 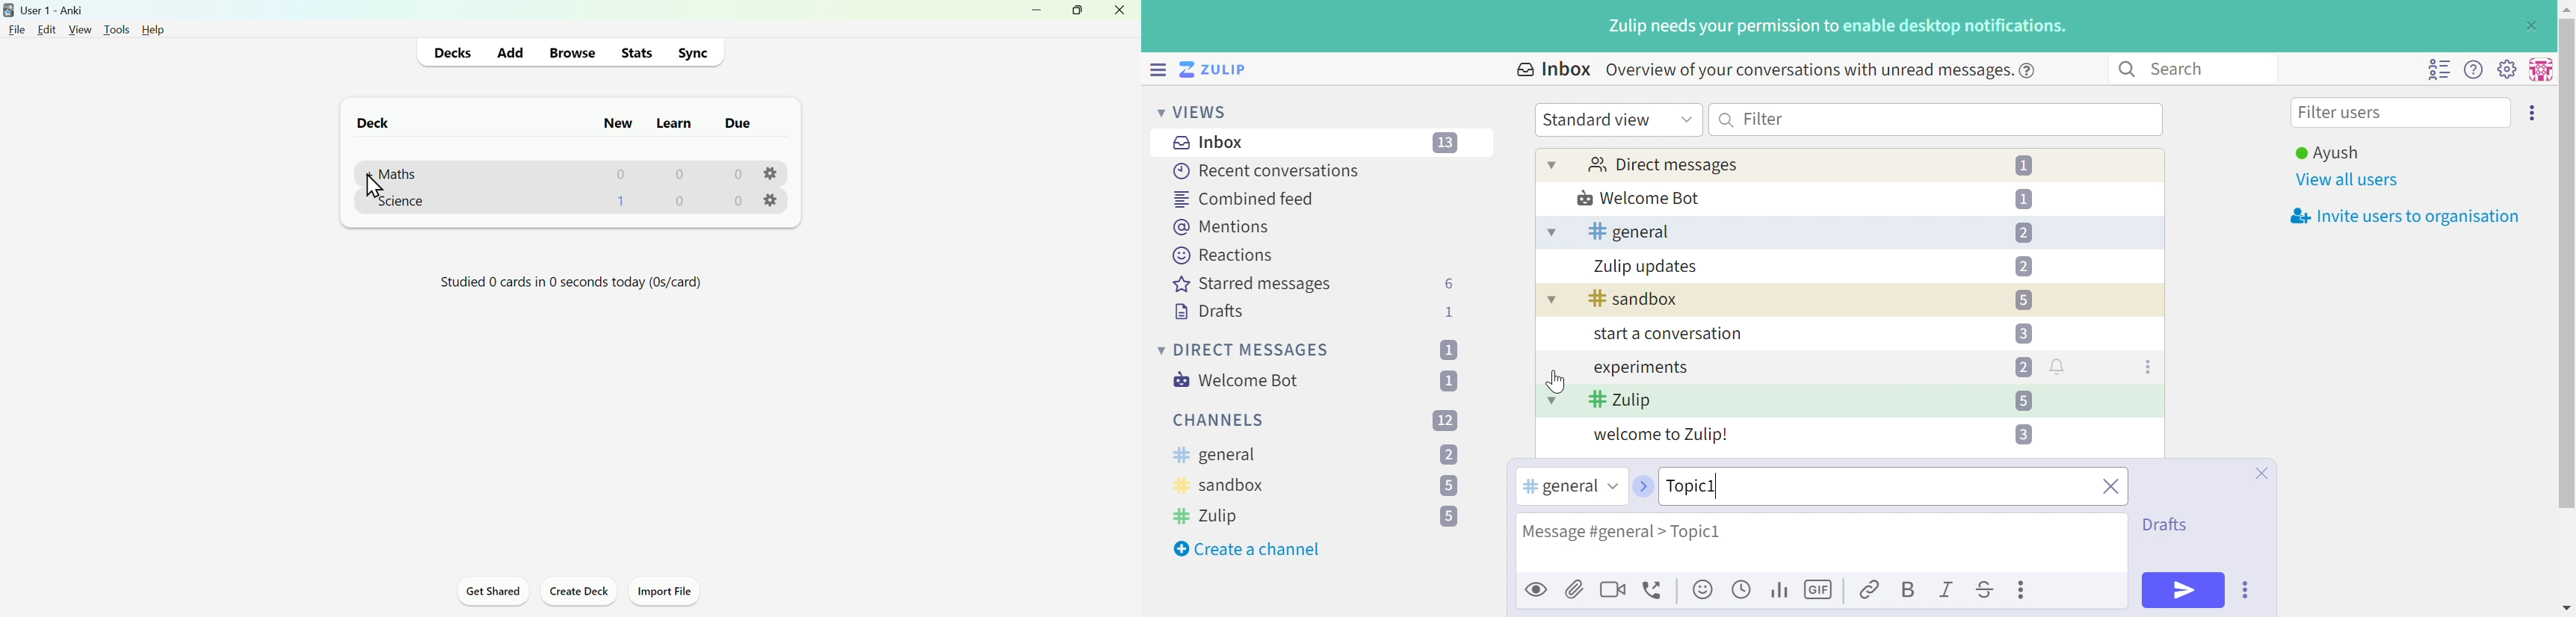 What do you see at coordinates (1078, 12) in the screenshot?
I see `` at bounding box center [1078, 12].